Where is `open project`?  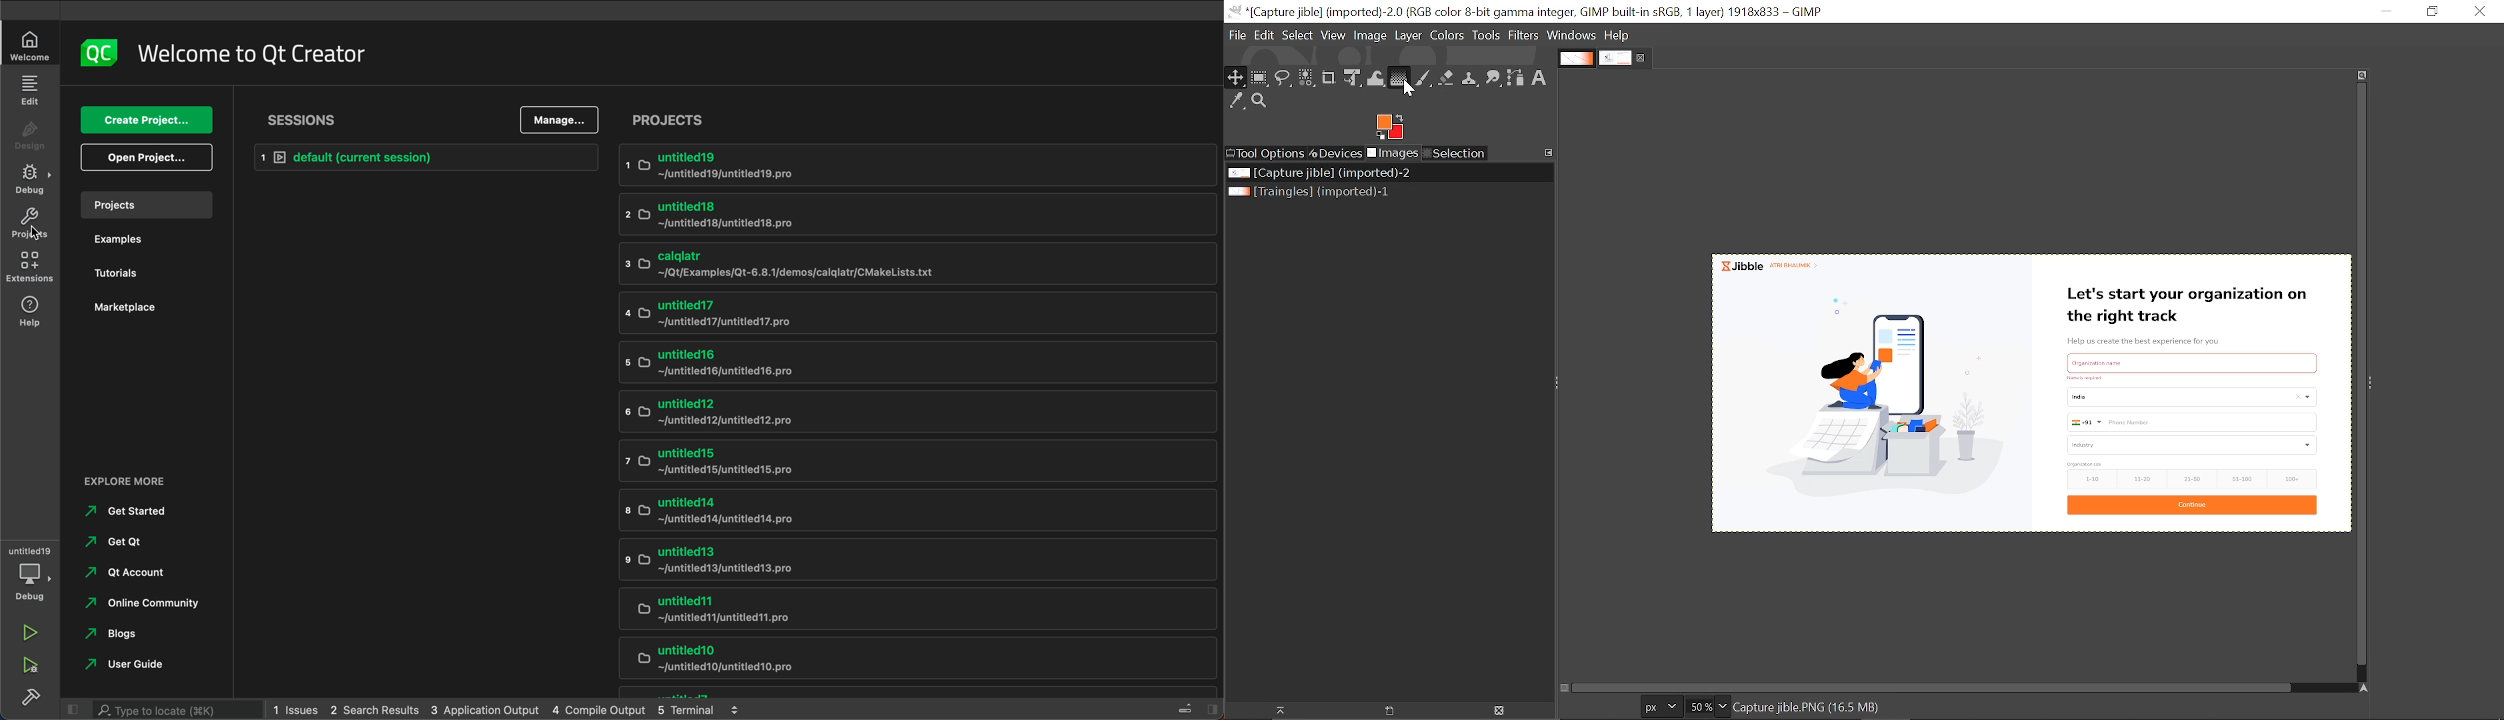 open project is located at coordinates (146, 157).